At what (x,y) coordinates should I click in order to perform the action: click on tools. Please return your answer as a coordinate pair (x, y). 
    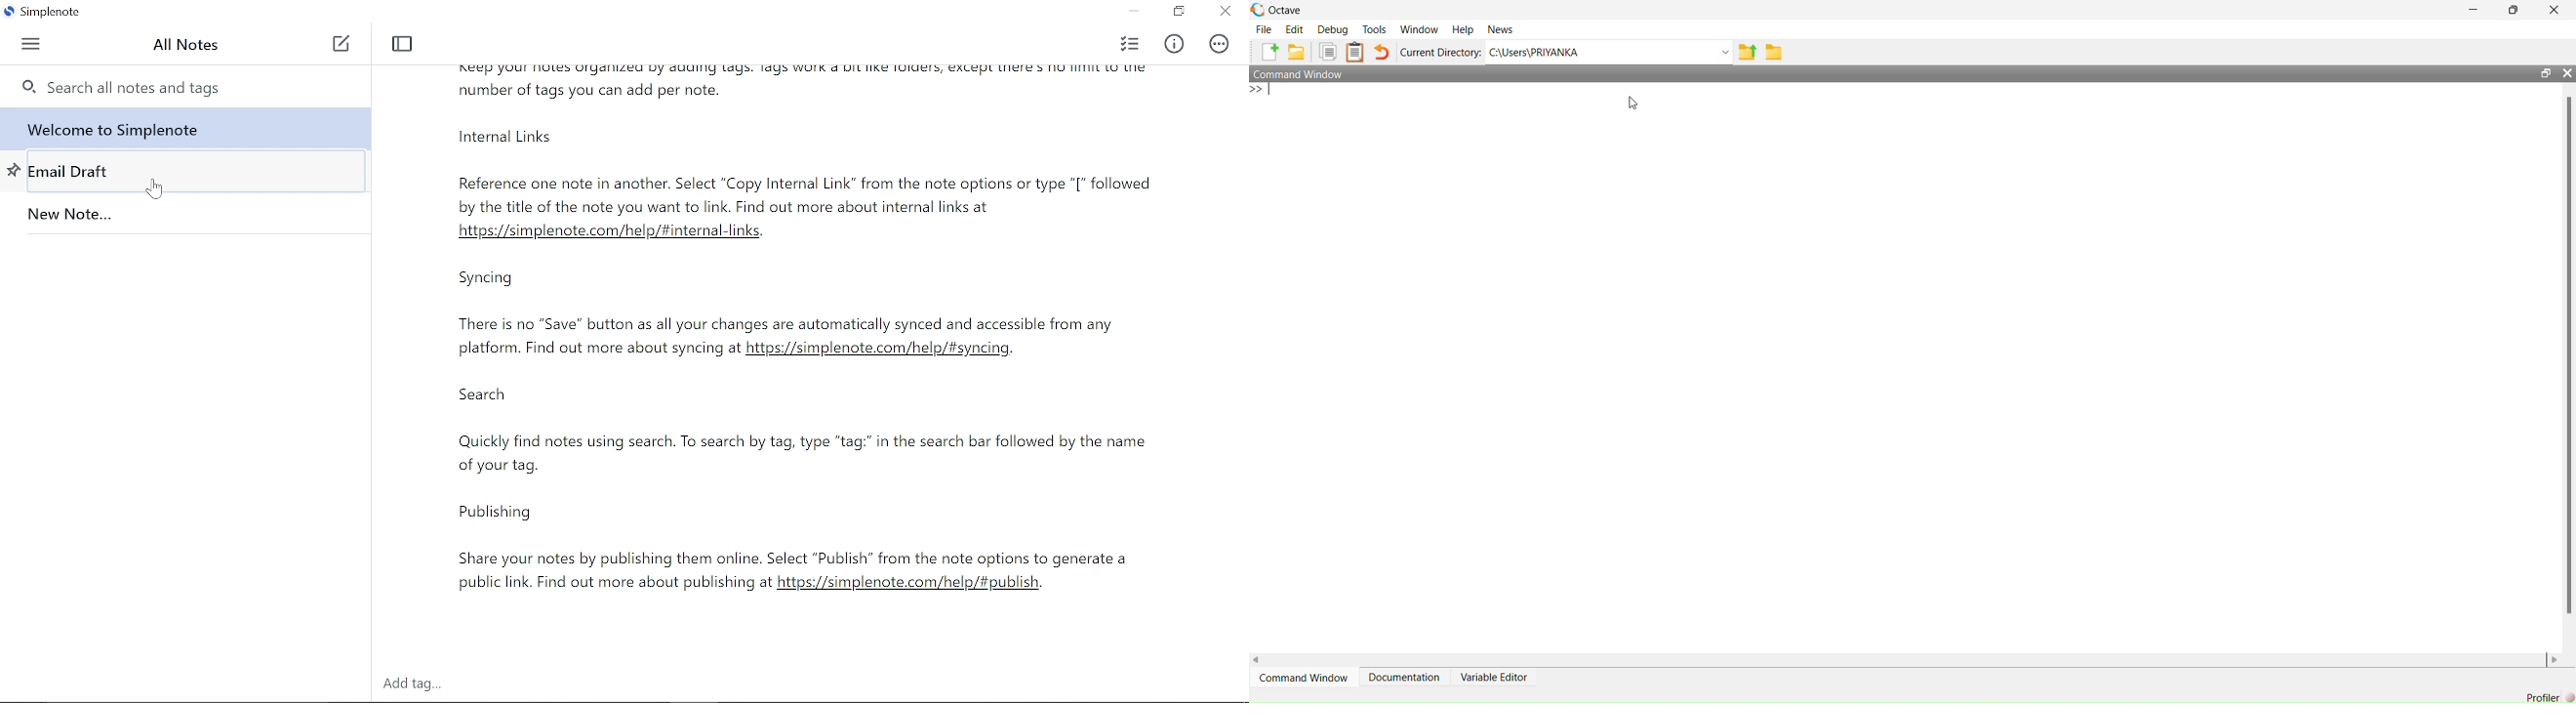
    Looking at the image, I should click on (1376, 30).